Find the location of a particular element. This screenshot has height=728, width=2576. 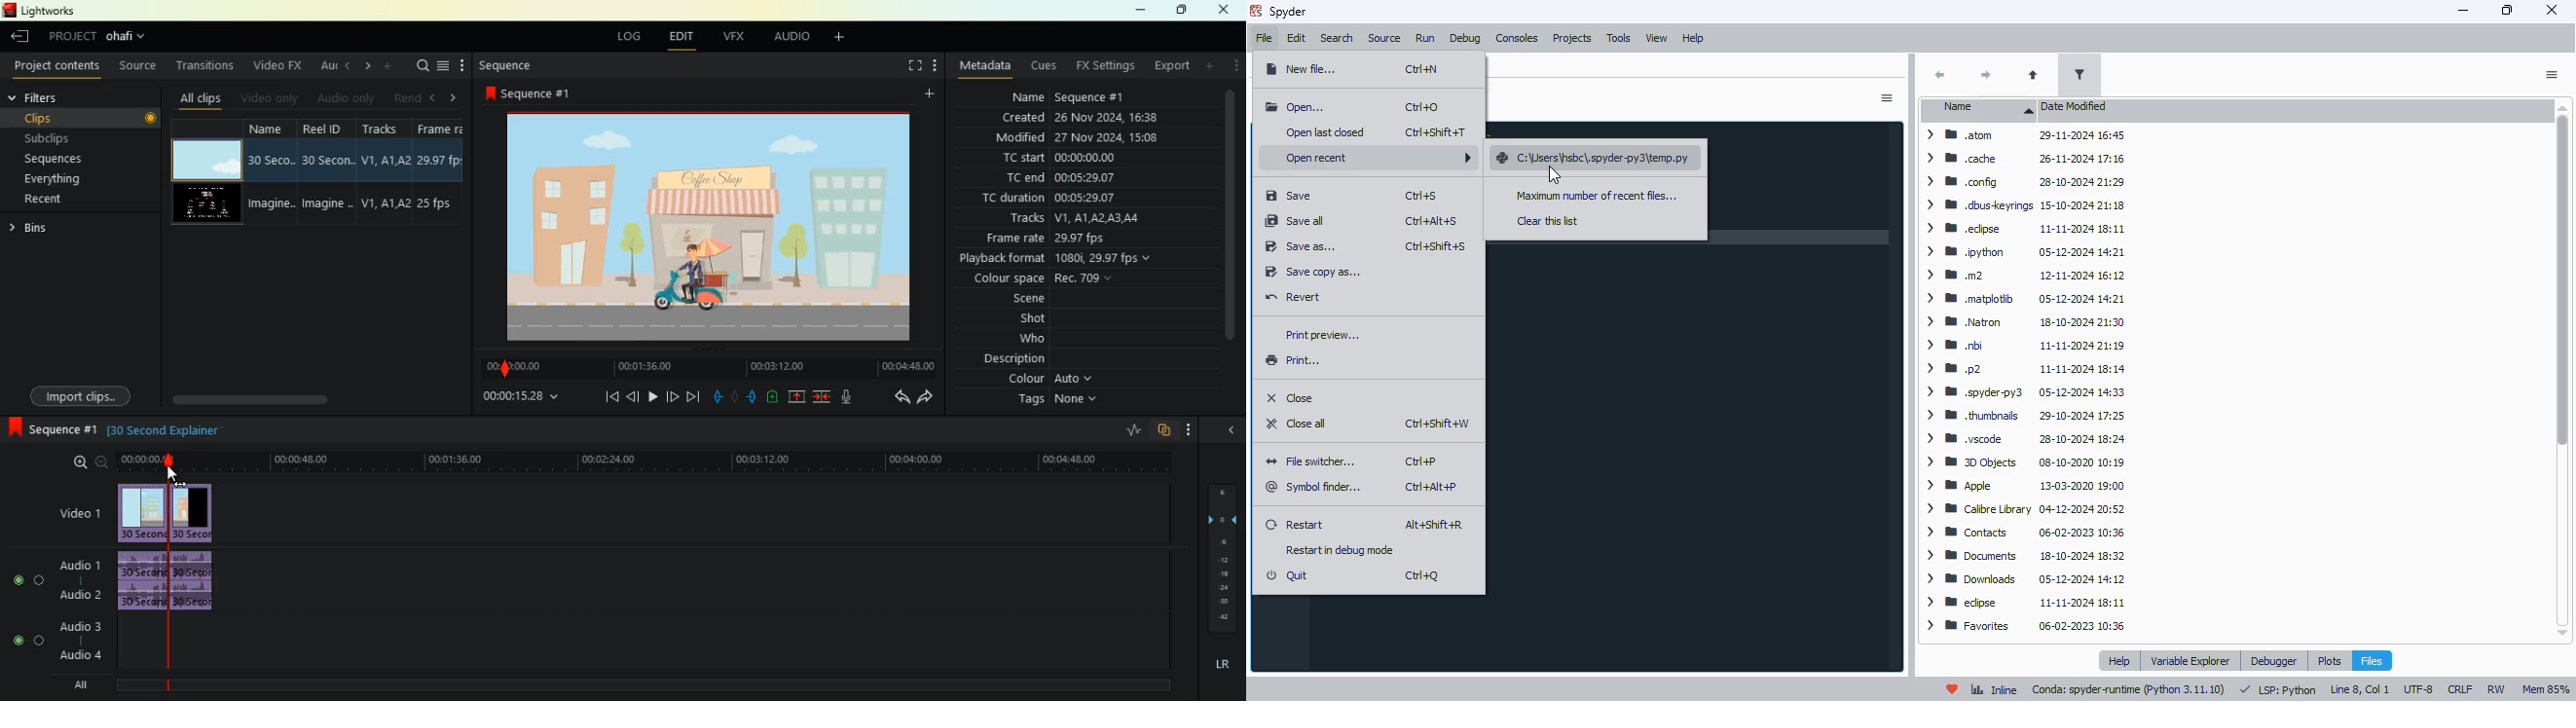

forward is located at coordinates (929, 400).